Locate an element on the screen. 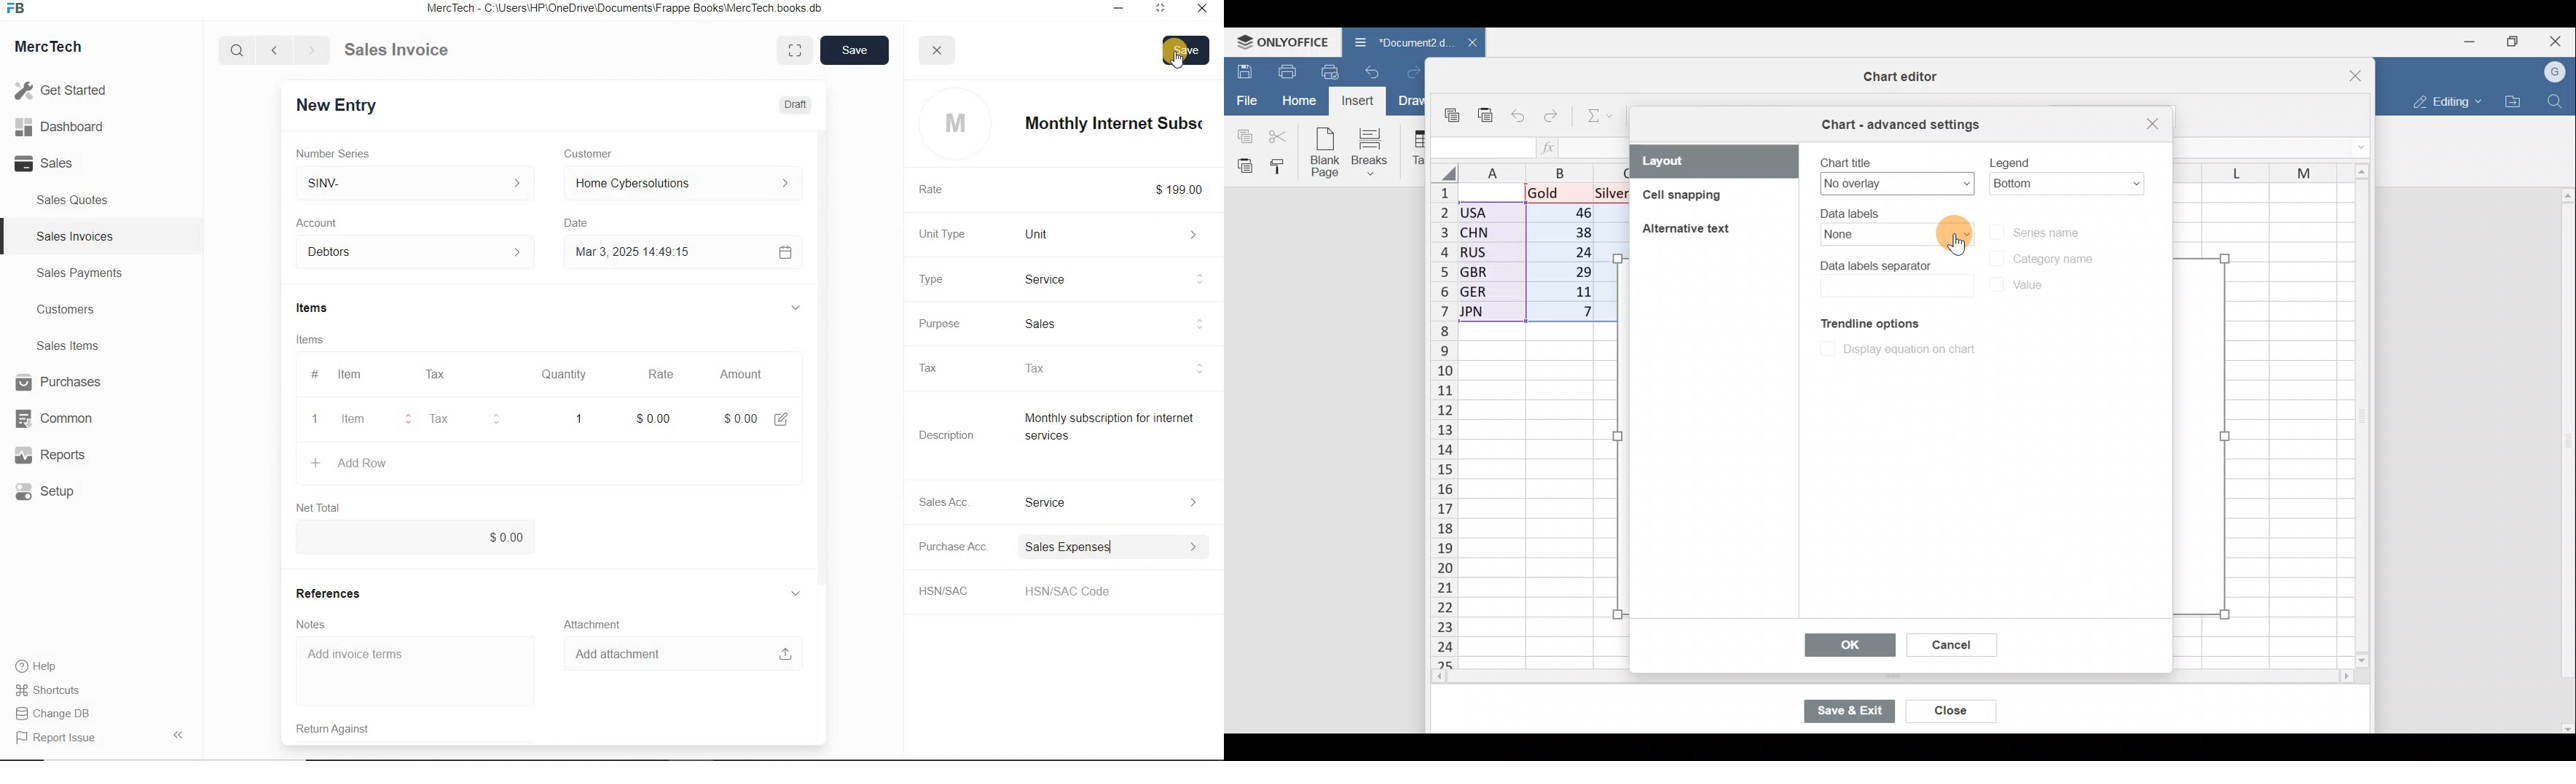  Maximize is located at coordinates (2518, 40).